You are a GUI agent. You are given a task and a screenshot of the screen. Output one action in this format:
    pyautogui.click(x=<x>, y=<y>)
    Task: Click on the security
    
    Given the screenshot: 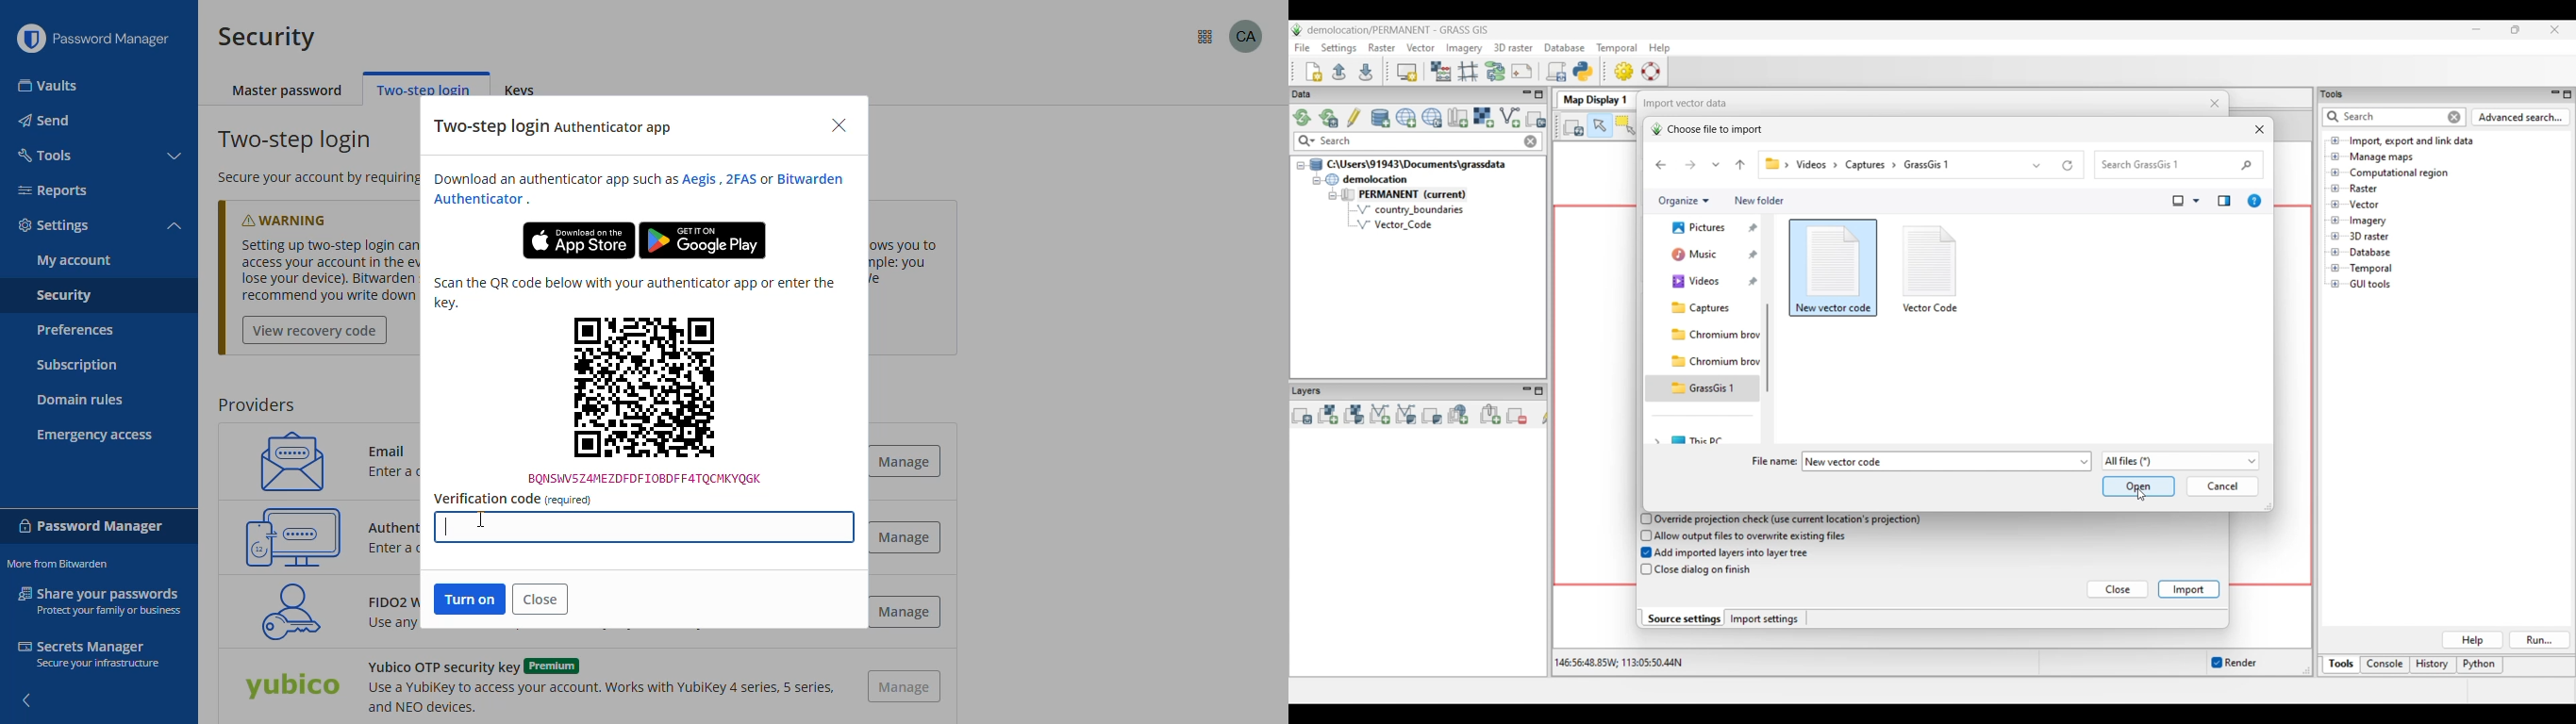 What is the action you would take?
    pyautogui.click(x=63, y=297)
    